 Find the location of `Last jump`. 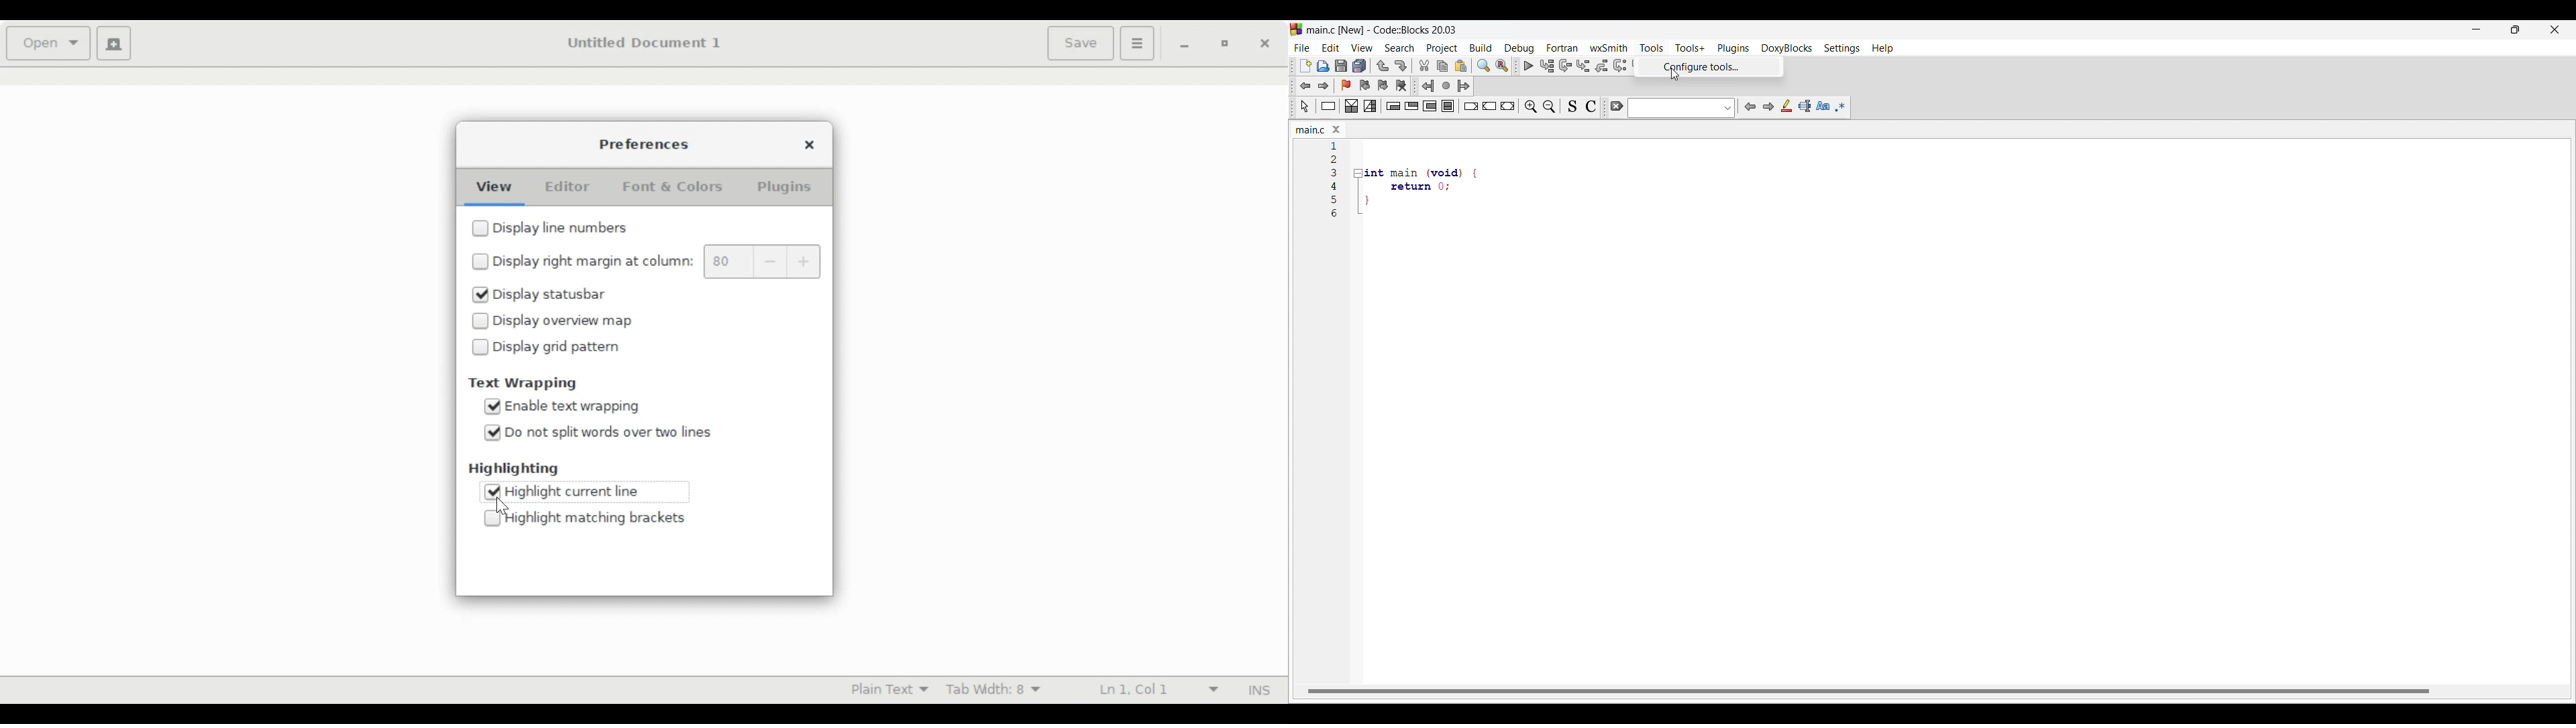

Last jump is located at coordinates (1446, 86).